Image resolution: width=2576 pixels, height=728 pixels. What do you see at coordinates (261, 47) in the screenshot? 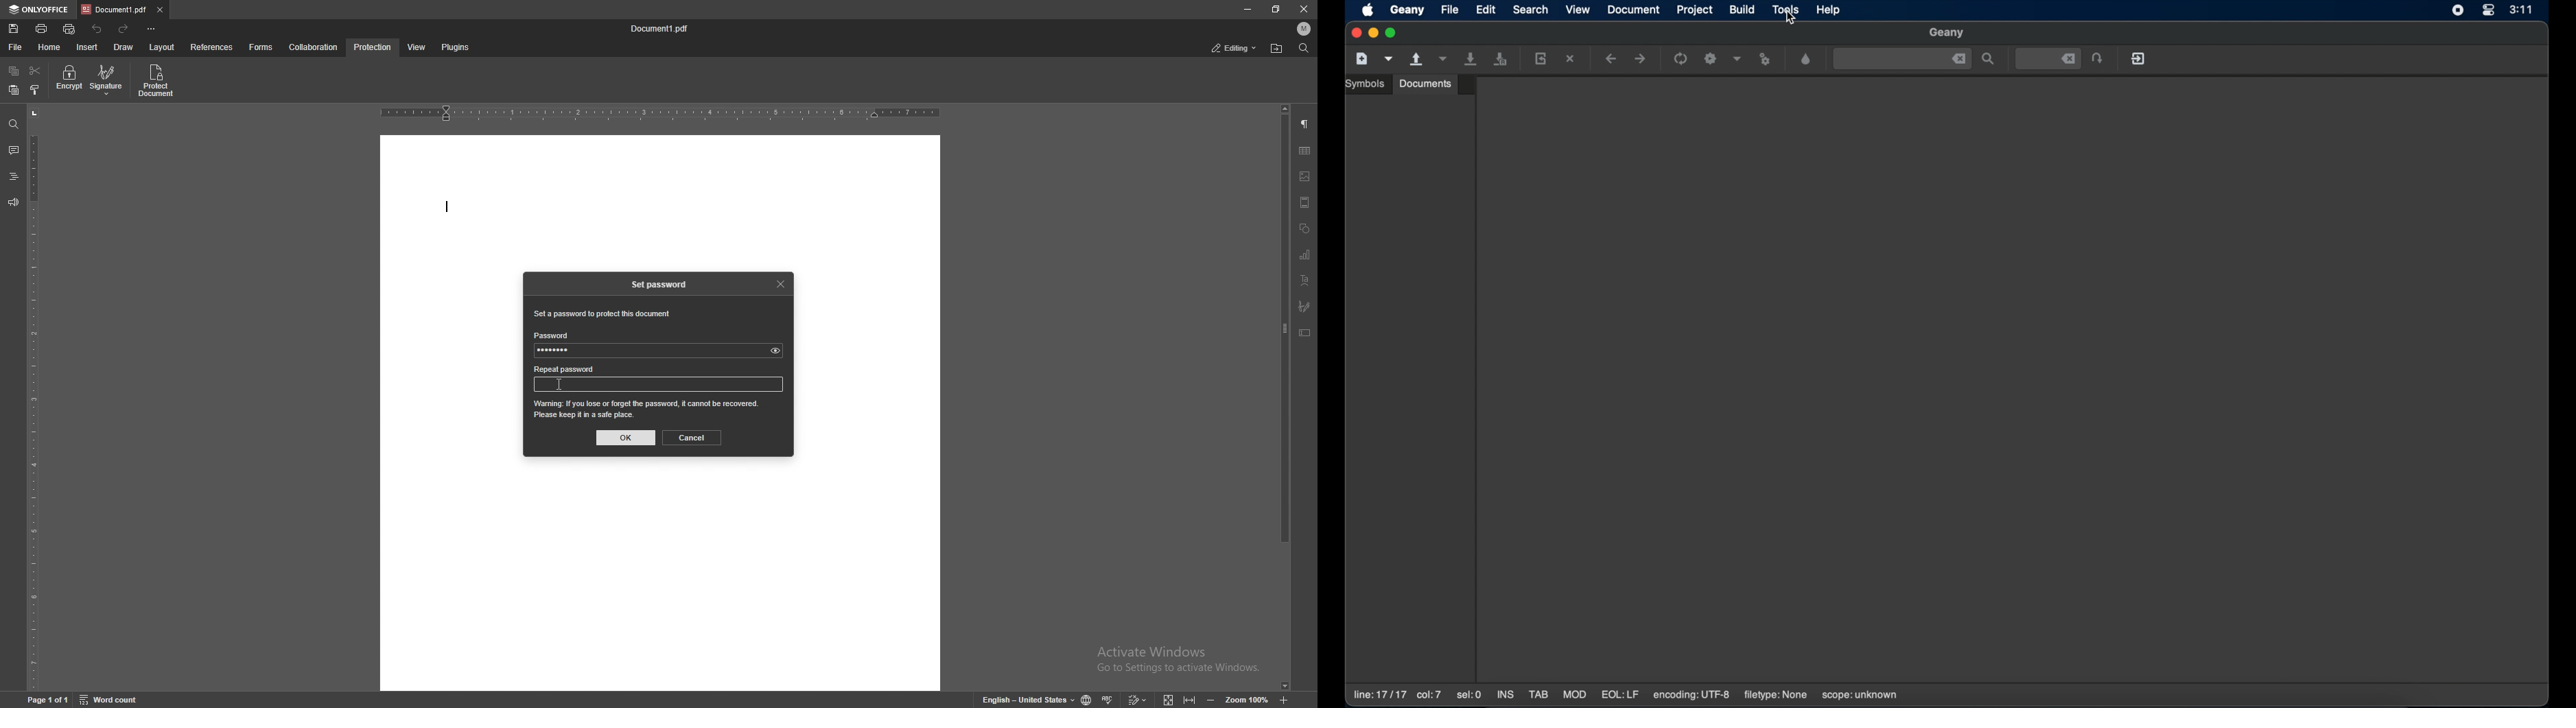
I see `forms` at bounding box center [261, 47].